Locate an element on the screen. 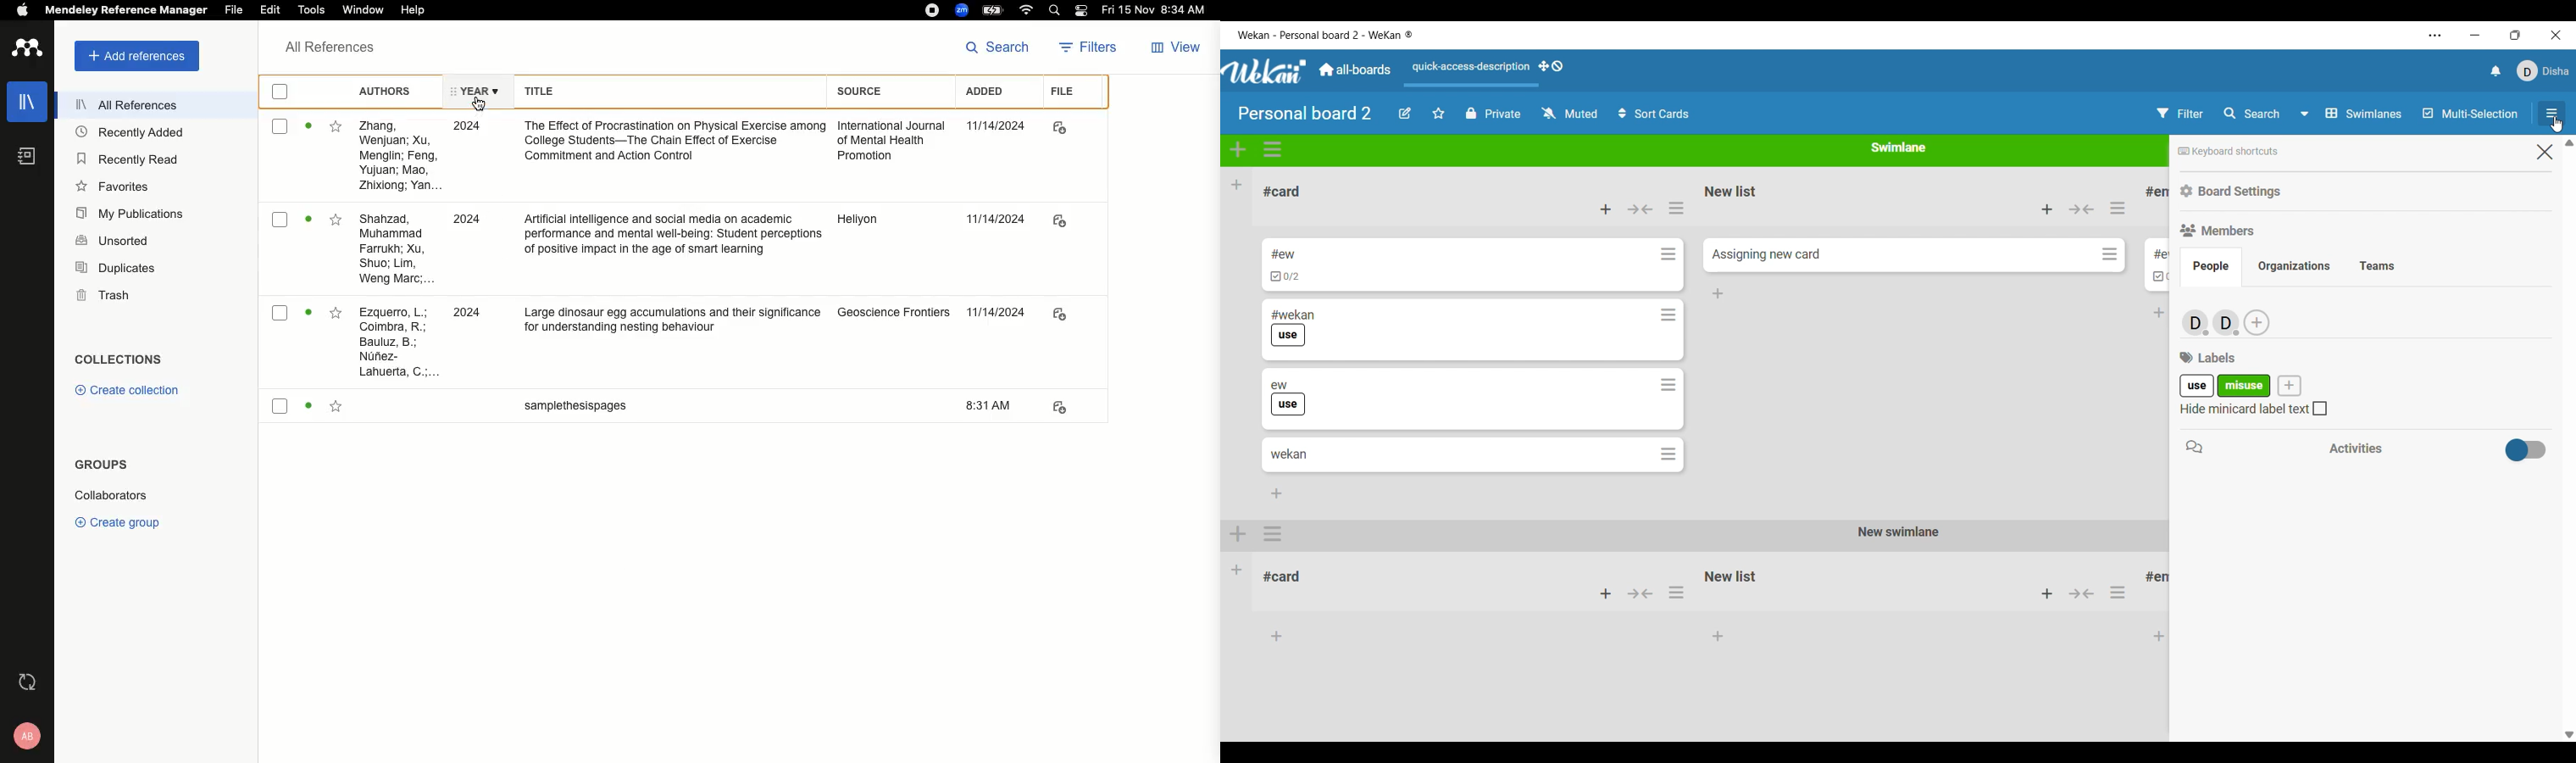  List actions is located at coordinates (1676, 208).